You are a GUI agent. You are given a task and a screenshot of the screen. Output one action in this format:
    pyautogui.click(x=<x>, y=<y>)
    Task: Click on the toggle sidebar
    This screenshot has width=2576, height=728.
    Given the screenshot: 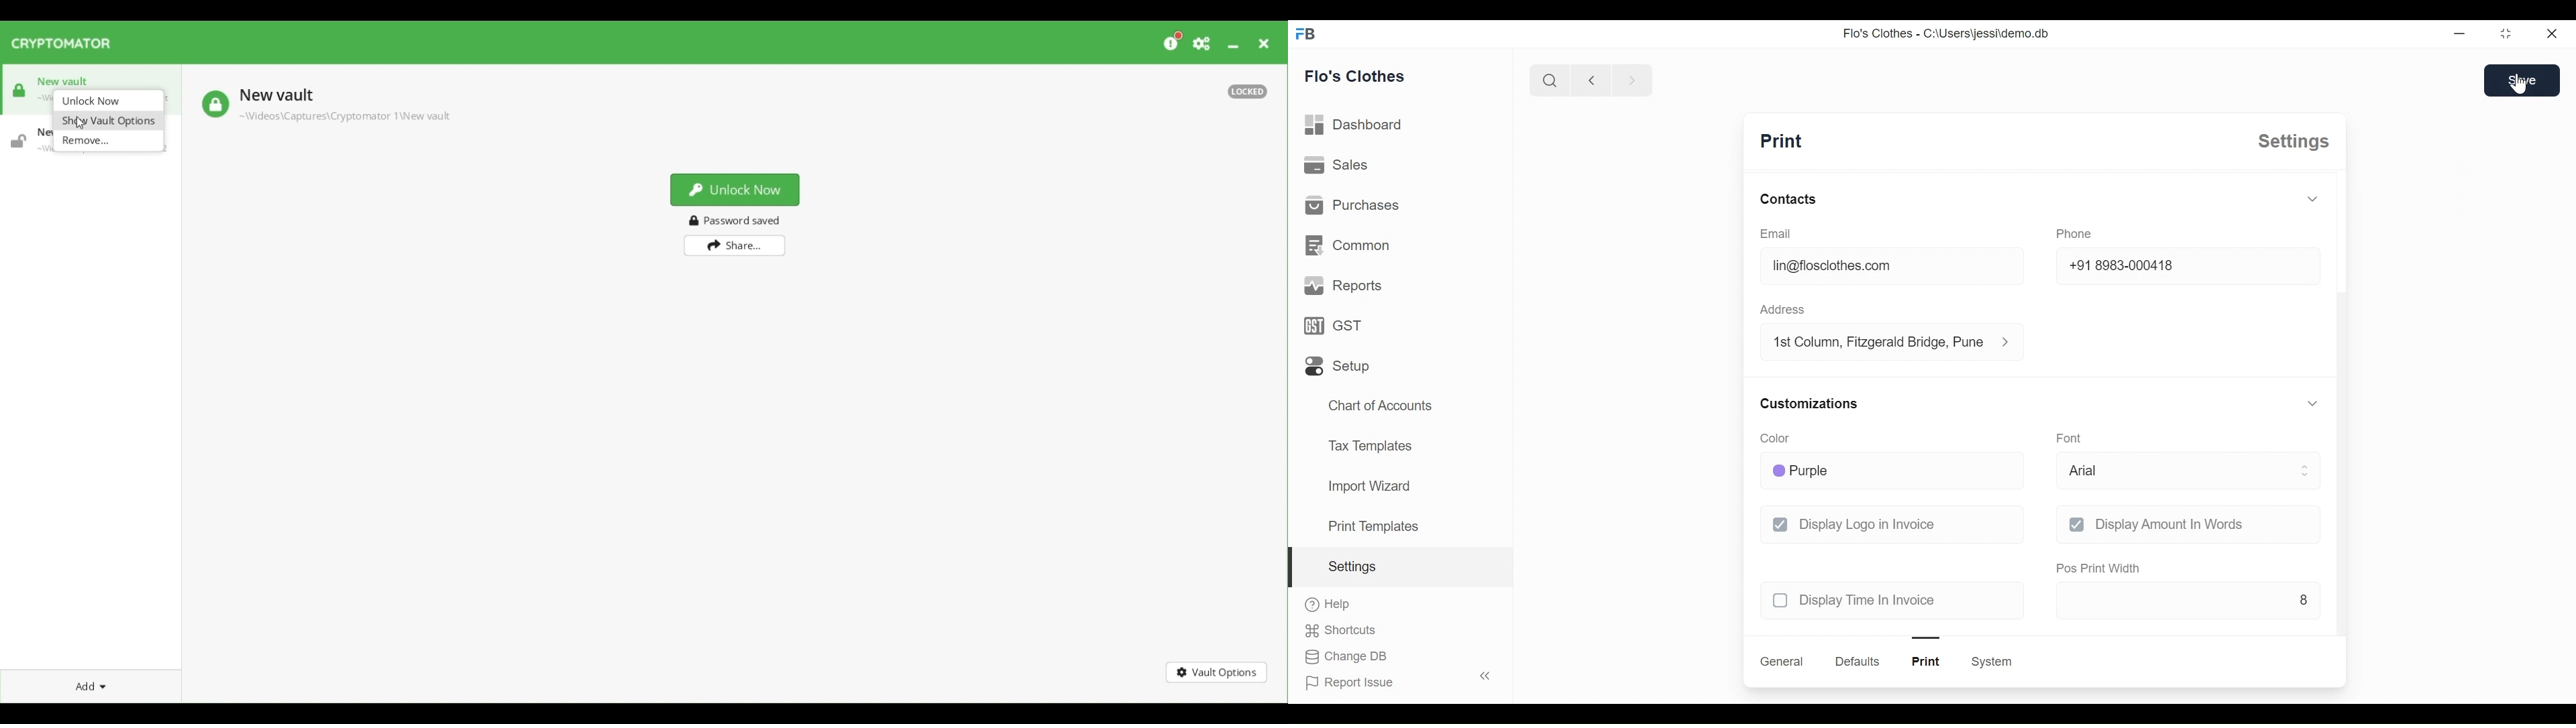 What is the action you would take?
    pyautogui.click(x=1487, y=676)
    